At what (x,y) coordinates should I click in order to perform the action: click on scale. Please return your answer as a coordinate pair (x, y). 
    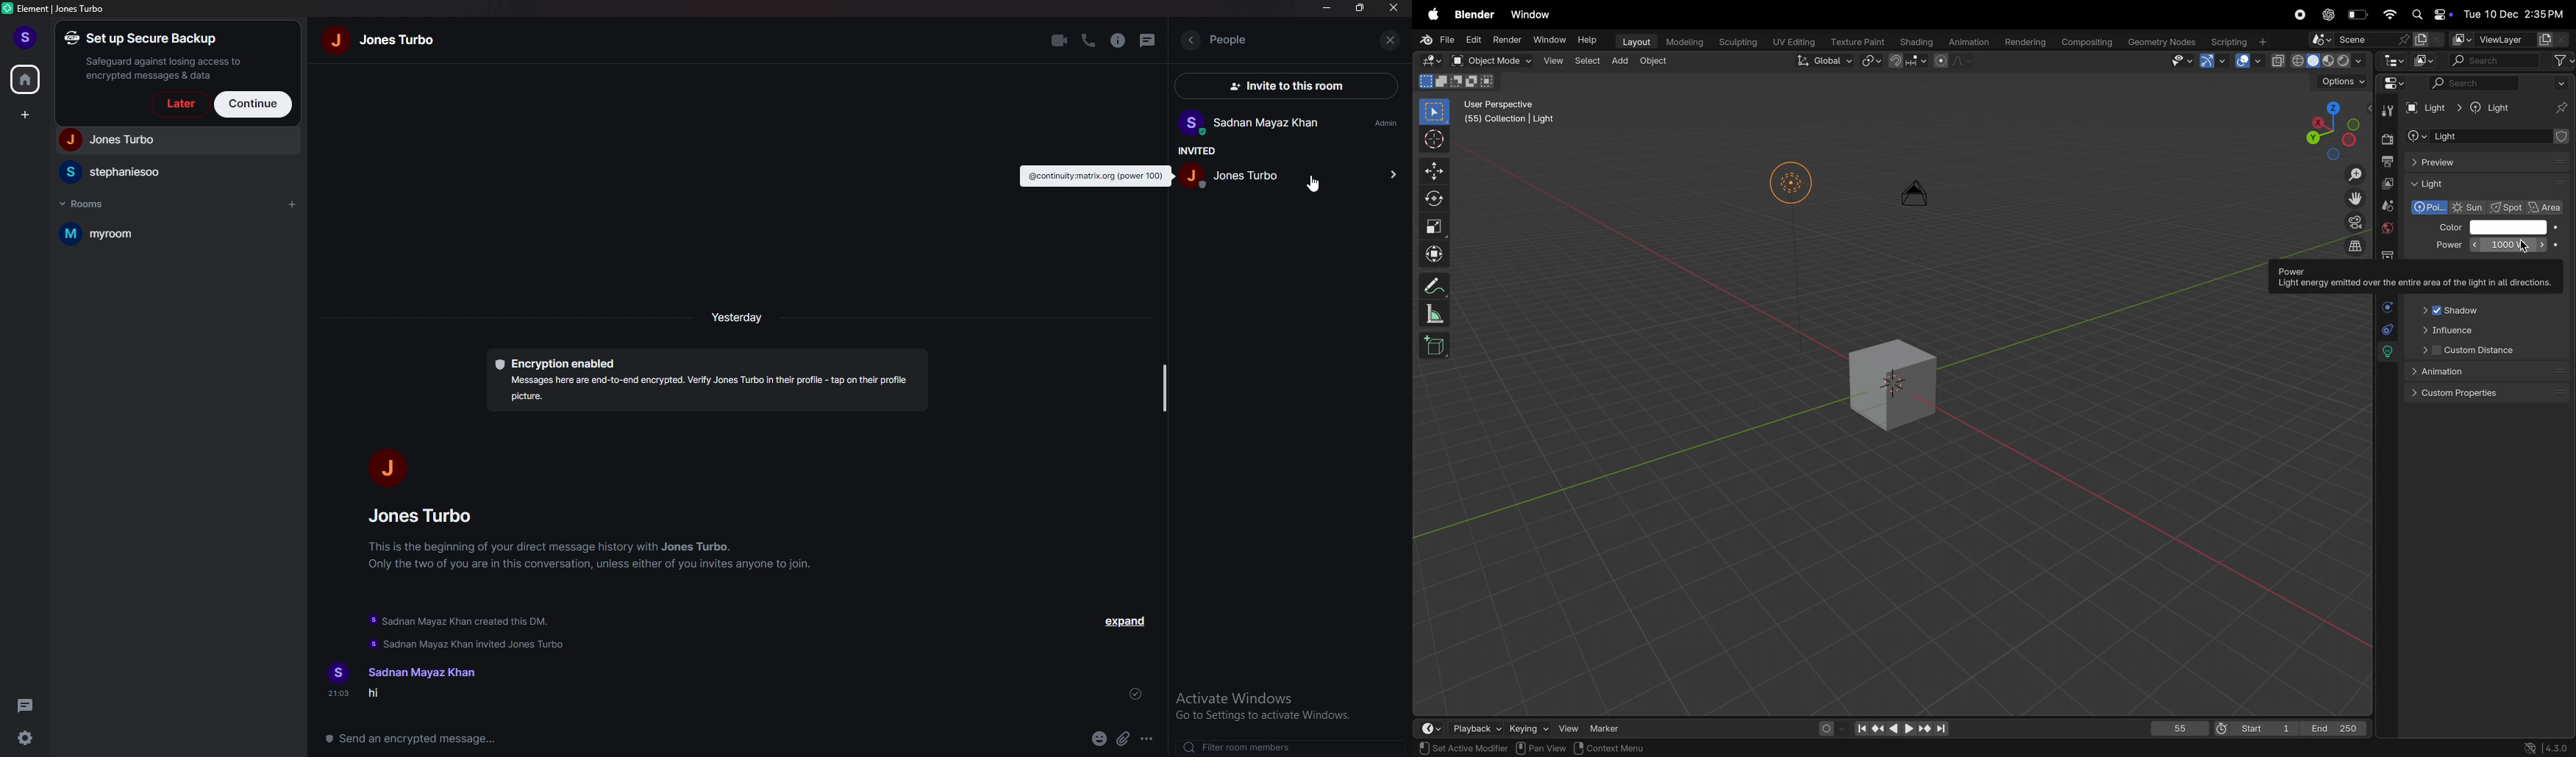
    Looking at the image, I should click on (1438, 228).